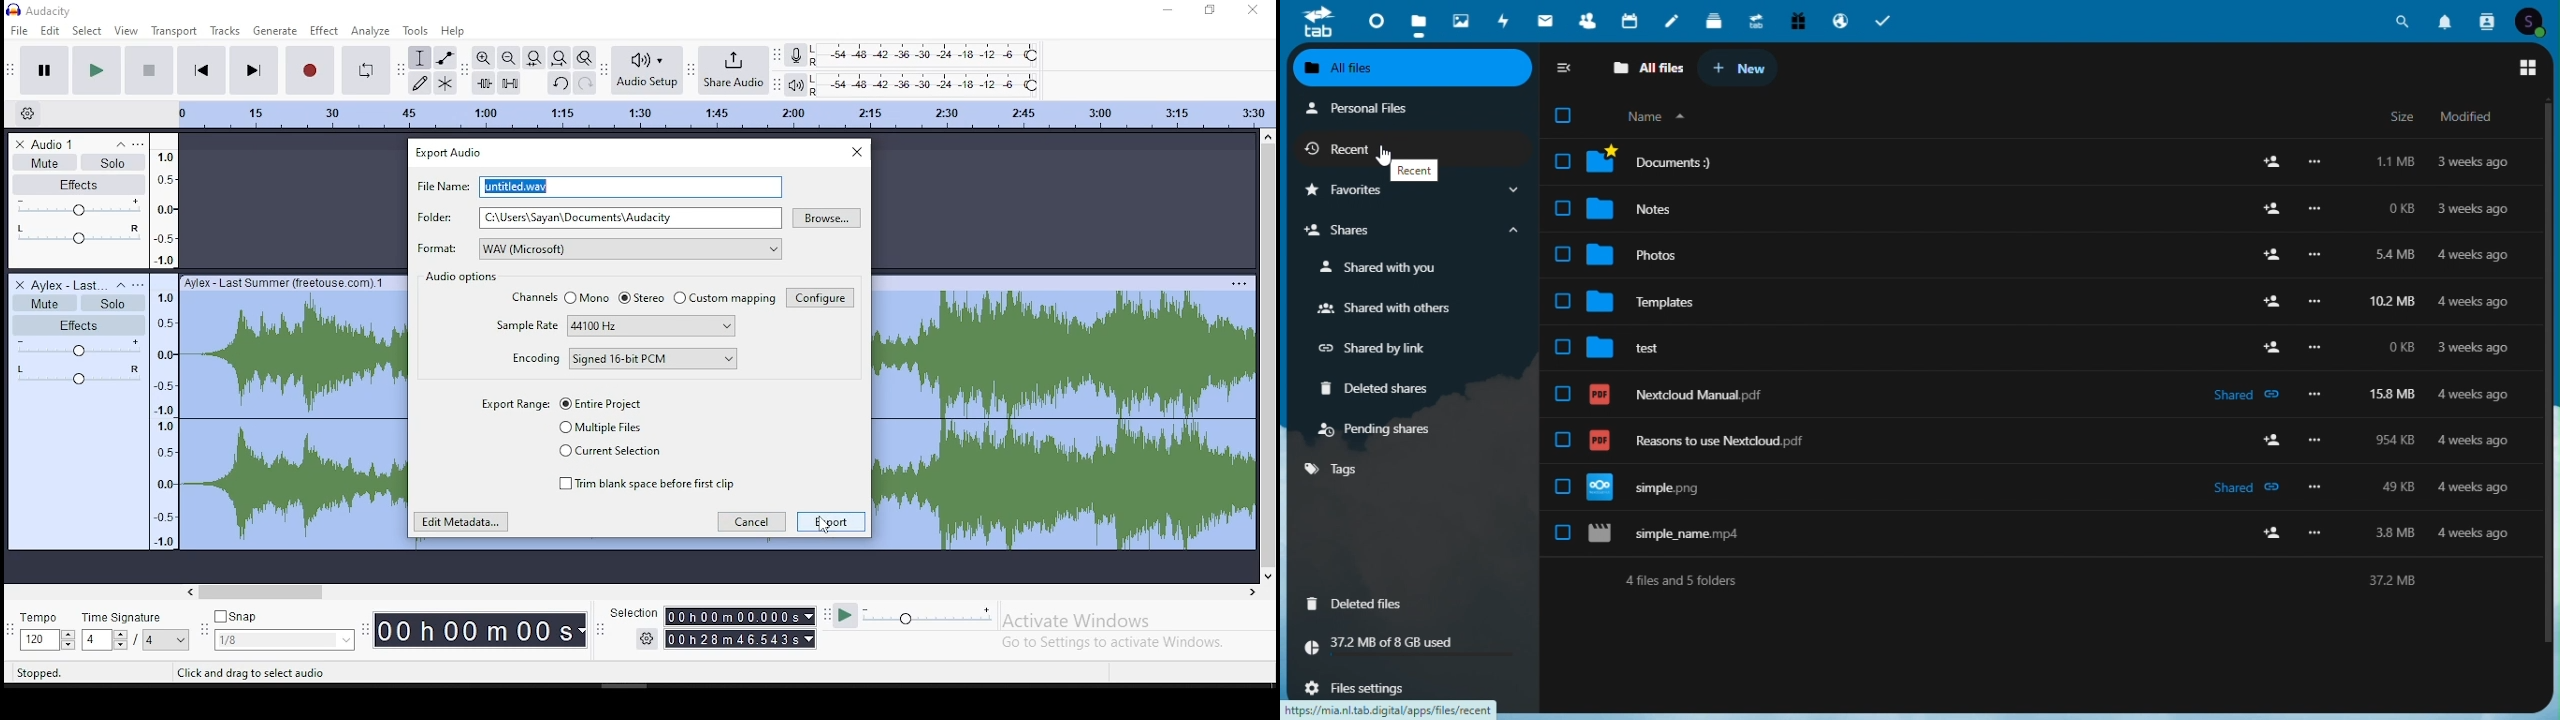 The height and width of the screenshot is (728, 2576). Describe the element at coordinates (137, 632) in the screenshot. I see `time signature` at that location.